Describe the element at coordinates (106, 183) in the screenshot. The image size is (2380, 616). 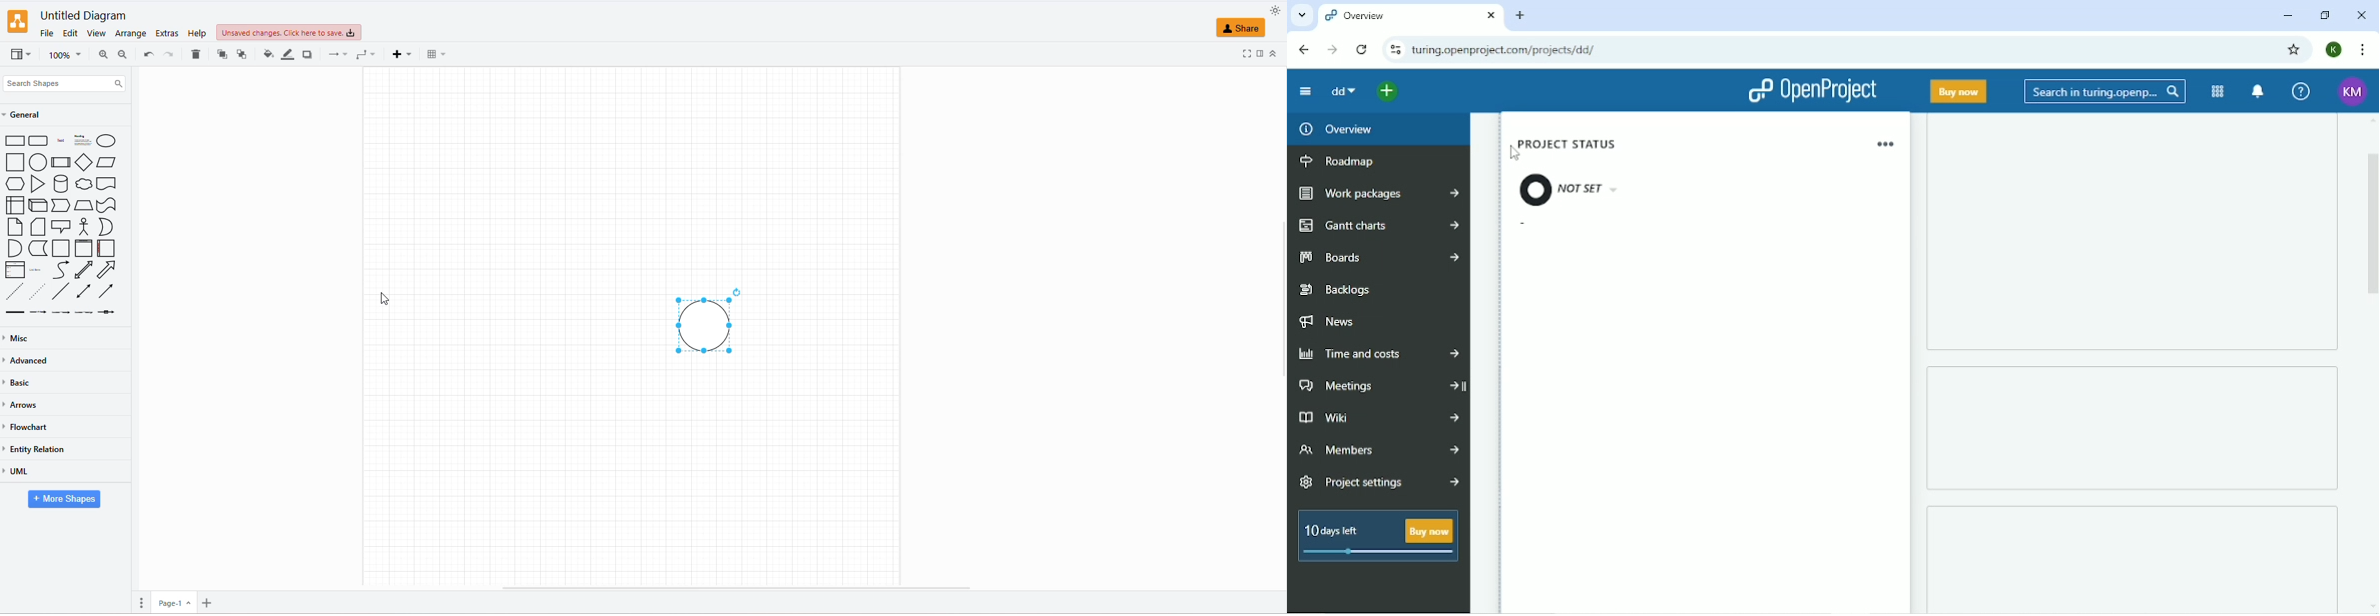
I see `DOCUMENT` at that location.